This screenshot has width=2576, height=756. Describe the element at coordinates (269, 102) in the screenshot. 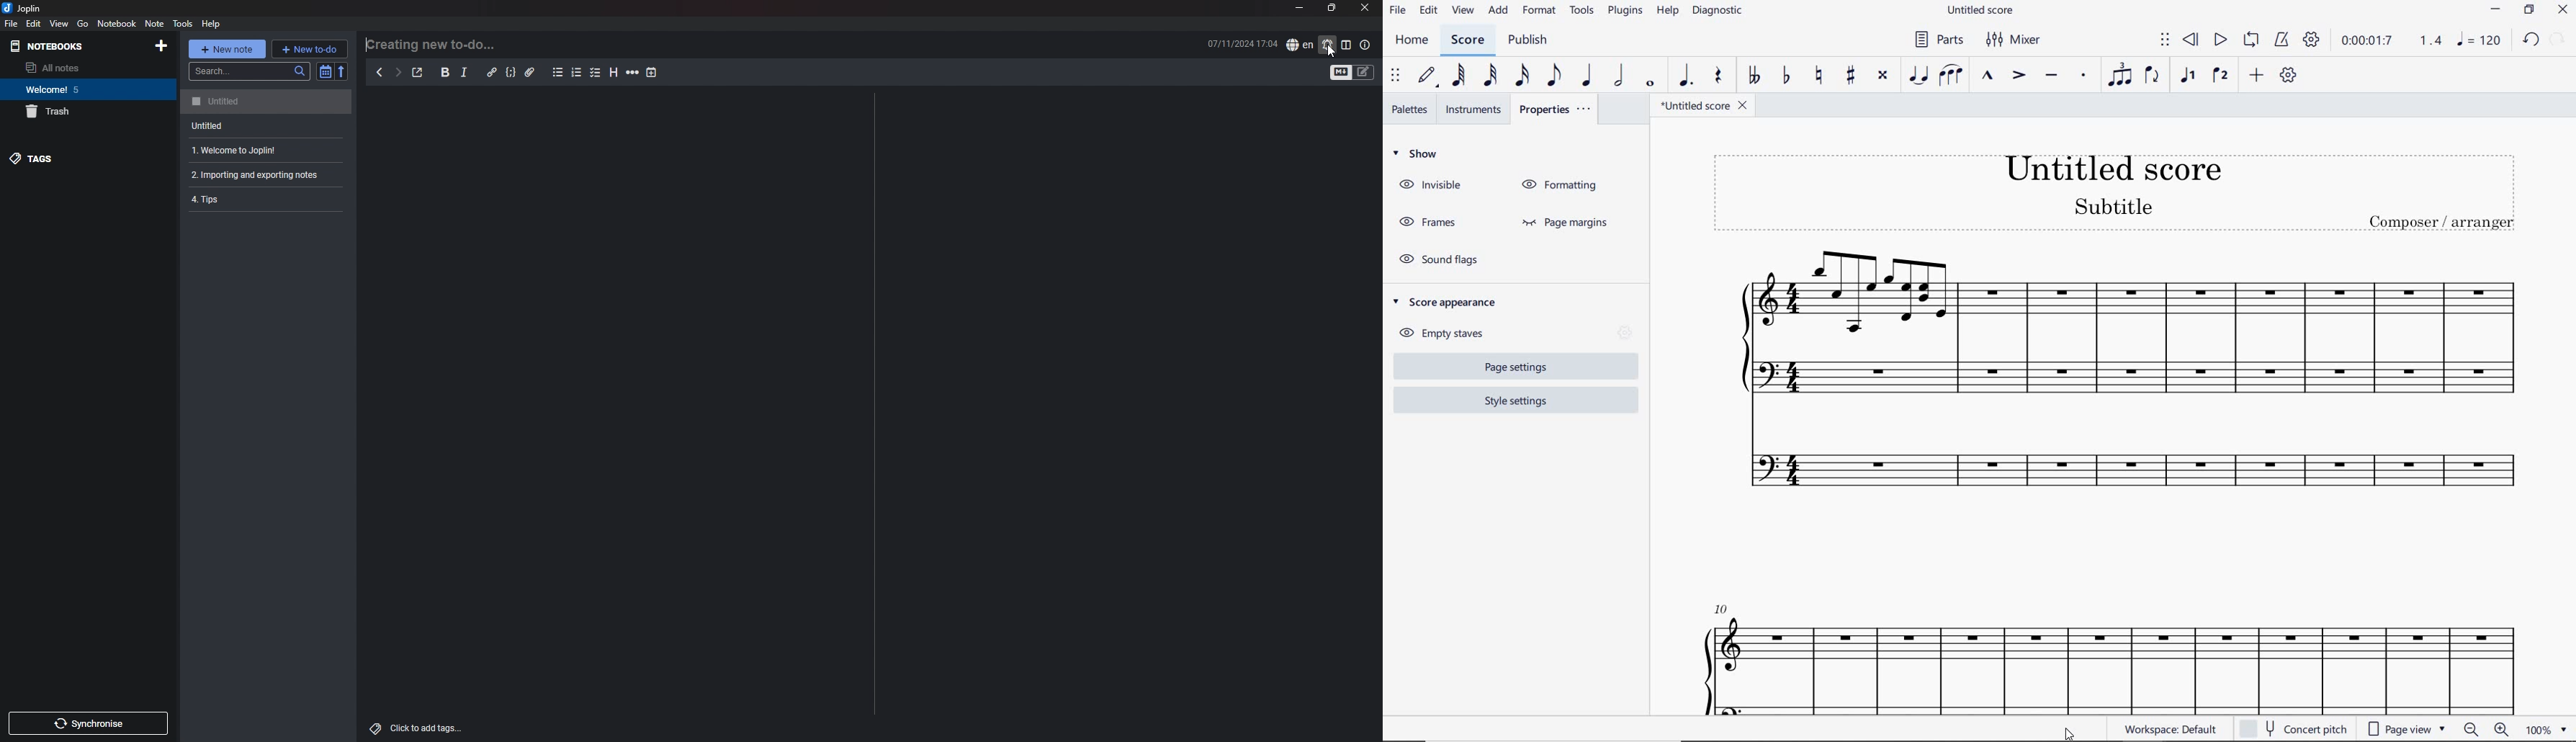

I see `note` at that location.